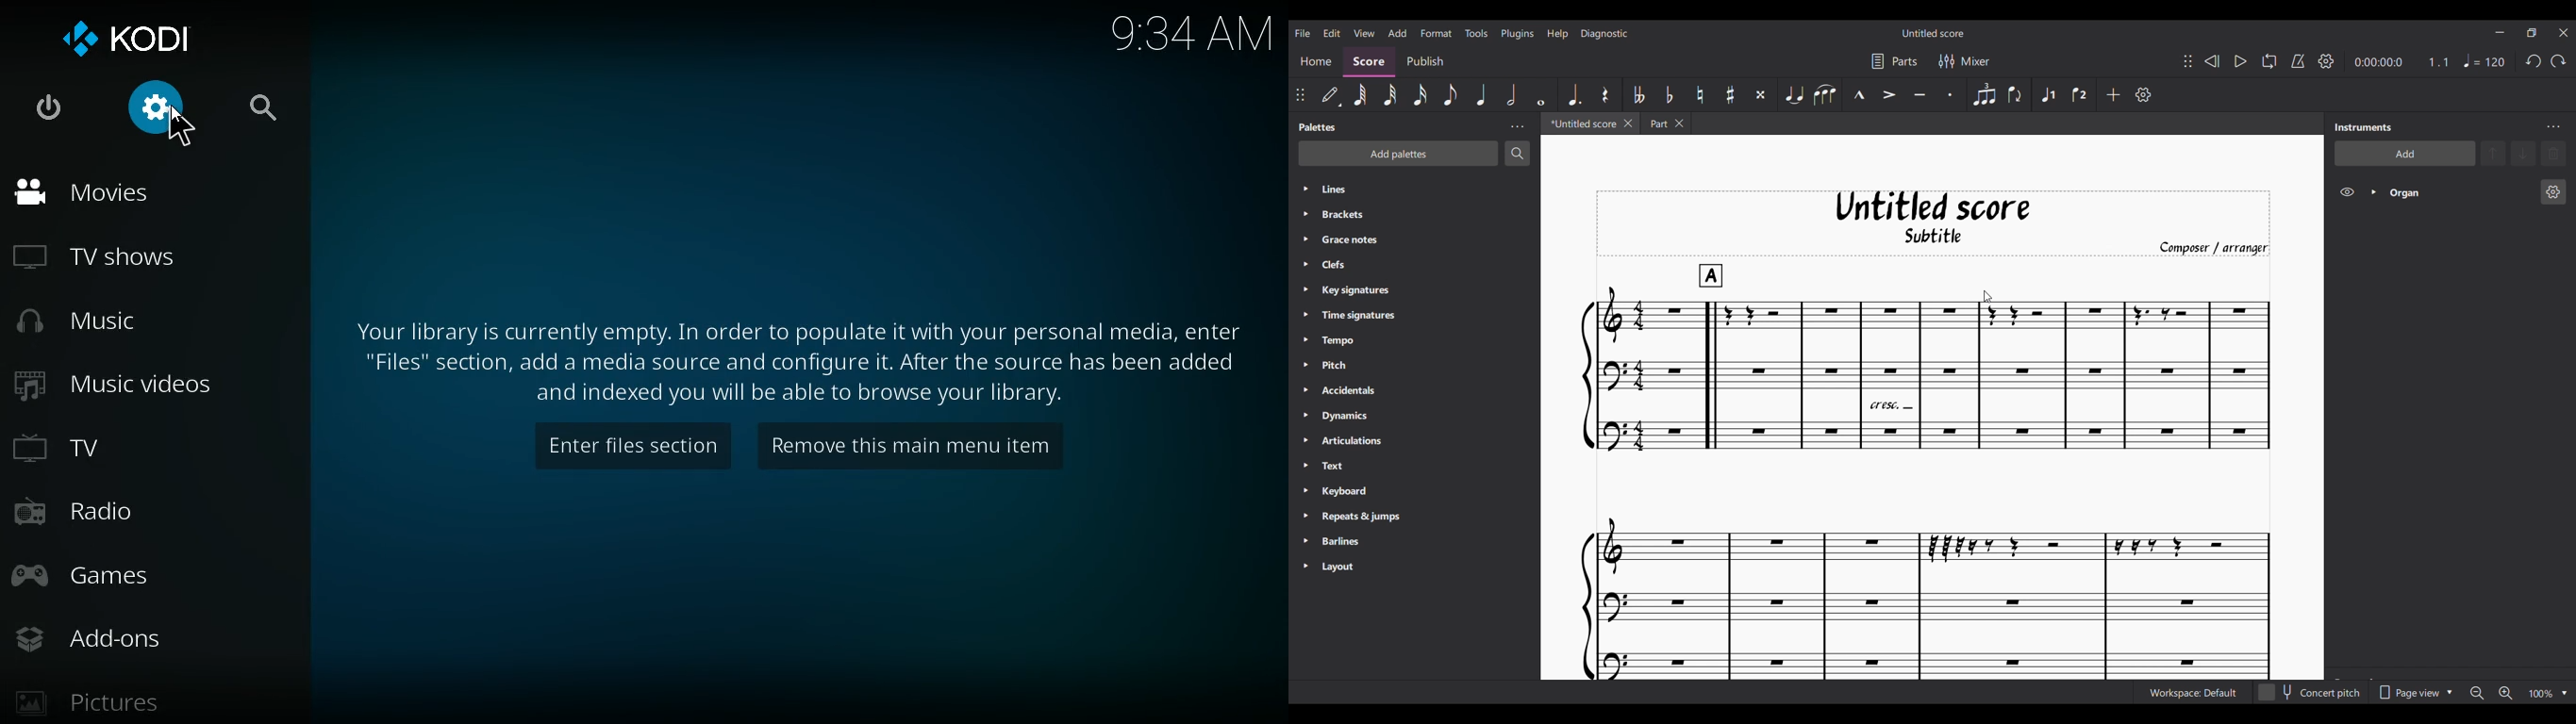 The width and height of the screenshot is (2576, 728). Describe the element at coordinates (128, 443) in the screenshot. I see `tv` at that location.